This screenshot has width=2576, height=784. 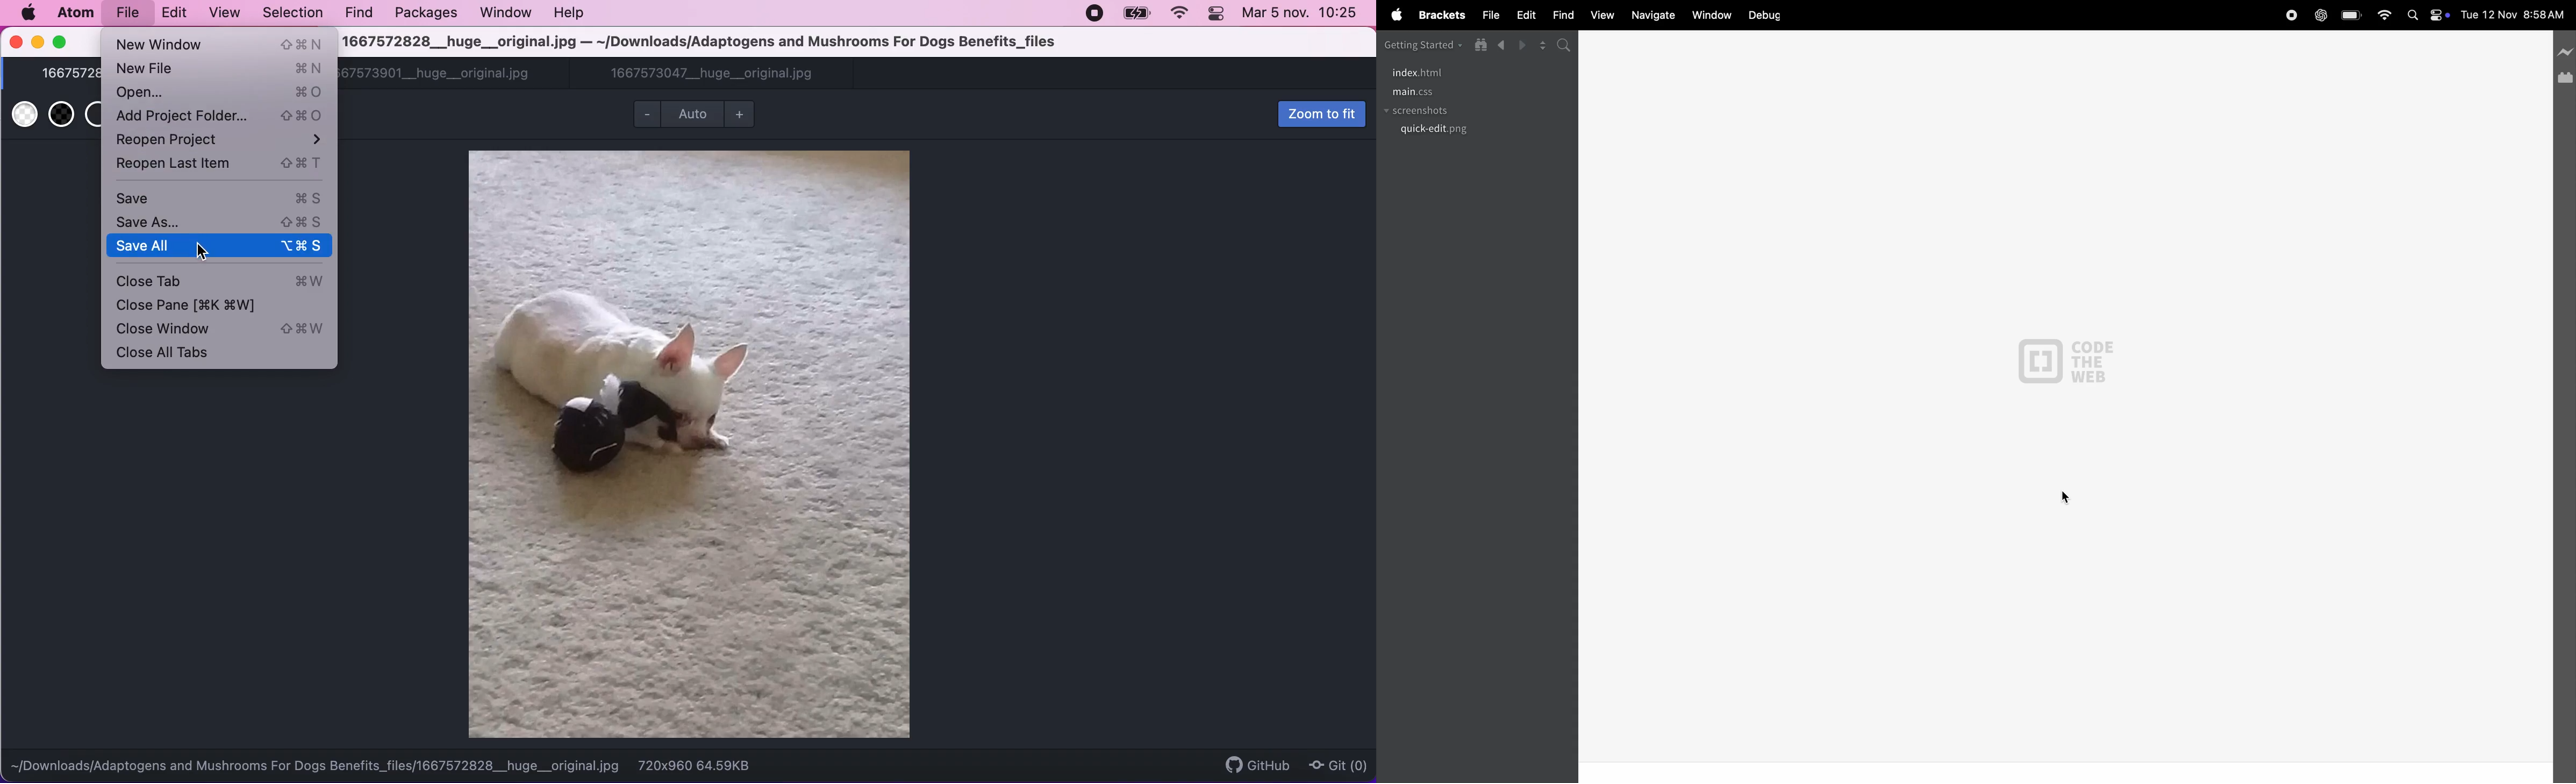 I want to click on view, so click(x=226, y=14).